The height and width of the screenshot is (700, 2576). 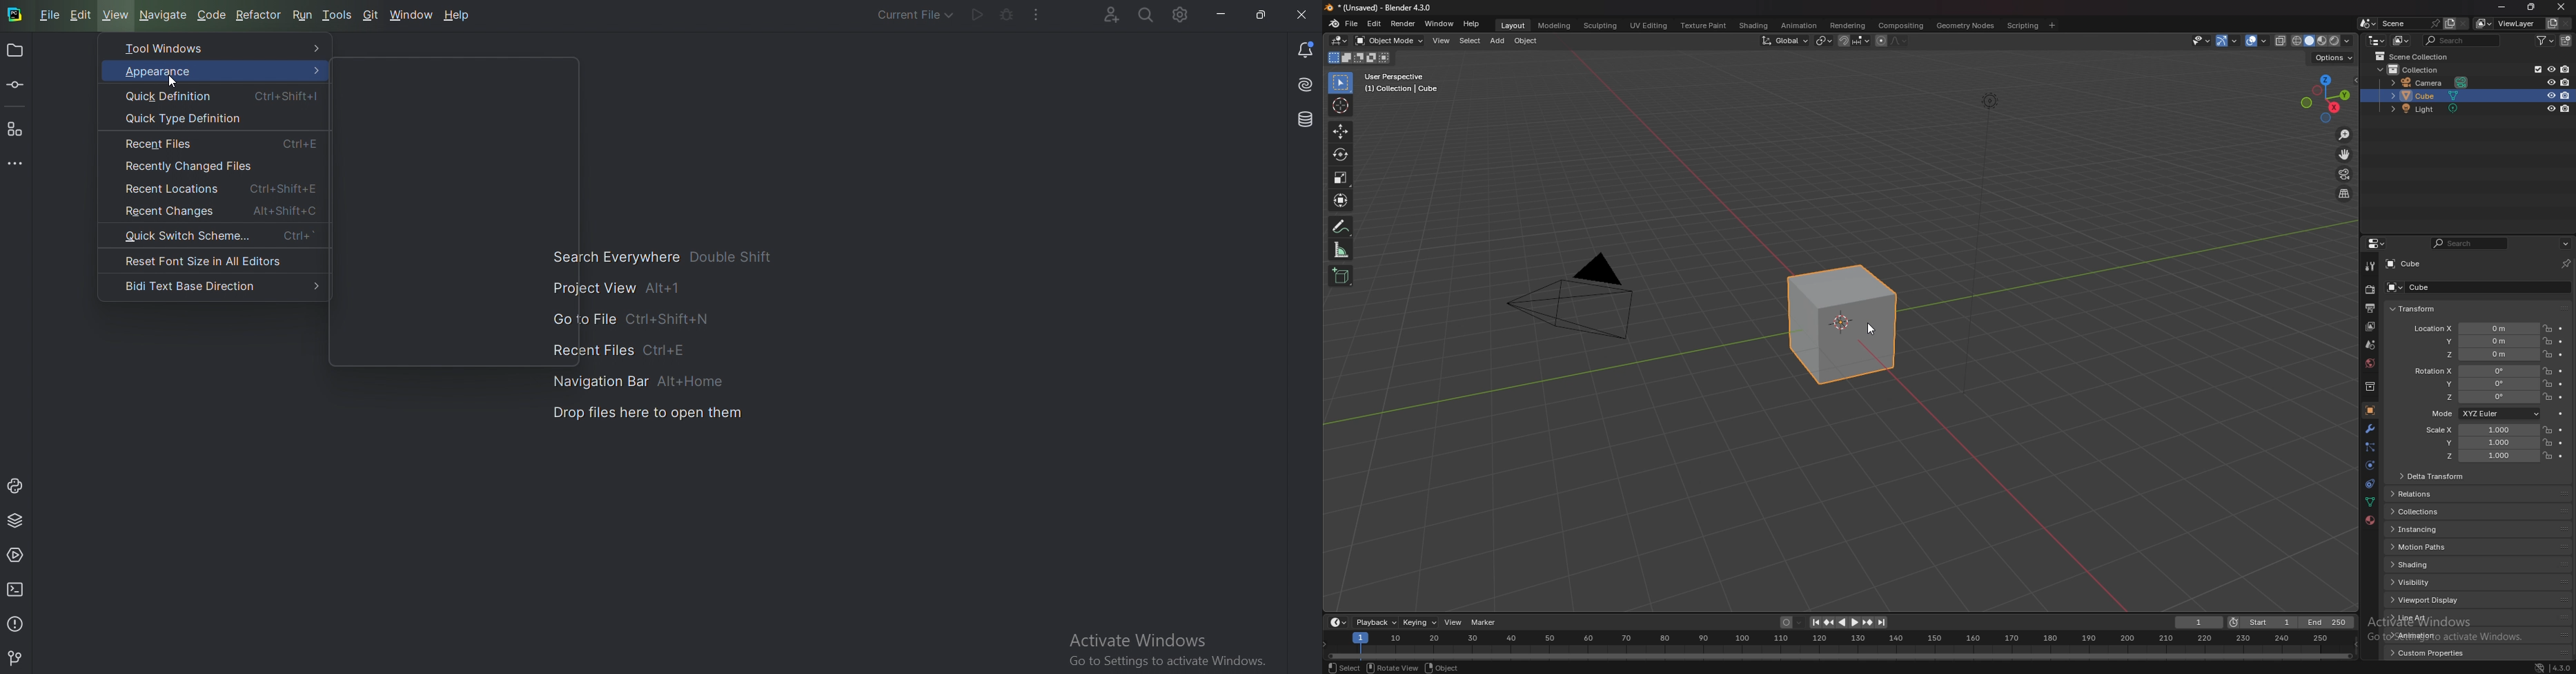 What do you see at coordinates (2345, 194) in the screenshot?
I see `switch view from perspective/orthographic position` at bounding box center [2345, 194].